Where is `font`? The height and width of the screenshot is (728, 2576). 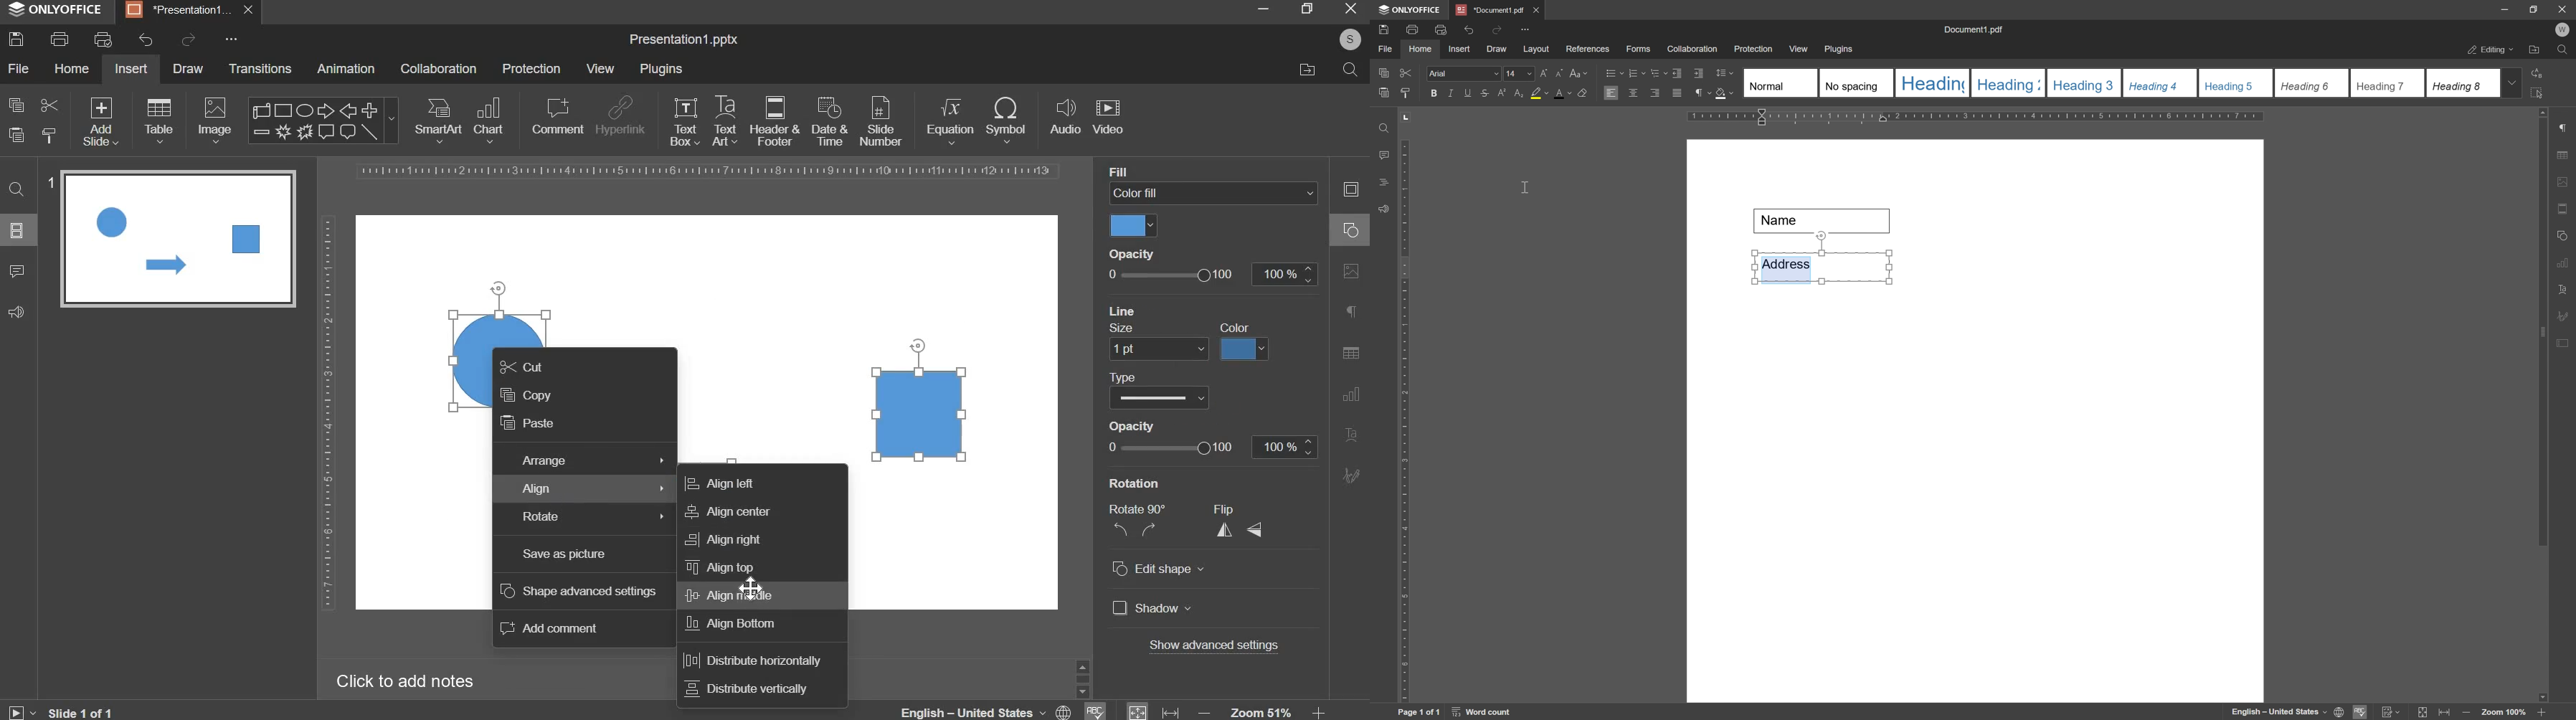 font is located at coordinates (1464, 74).